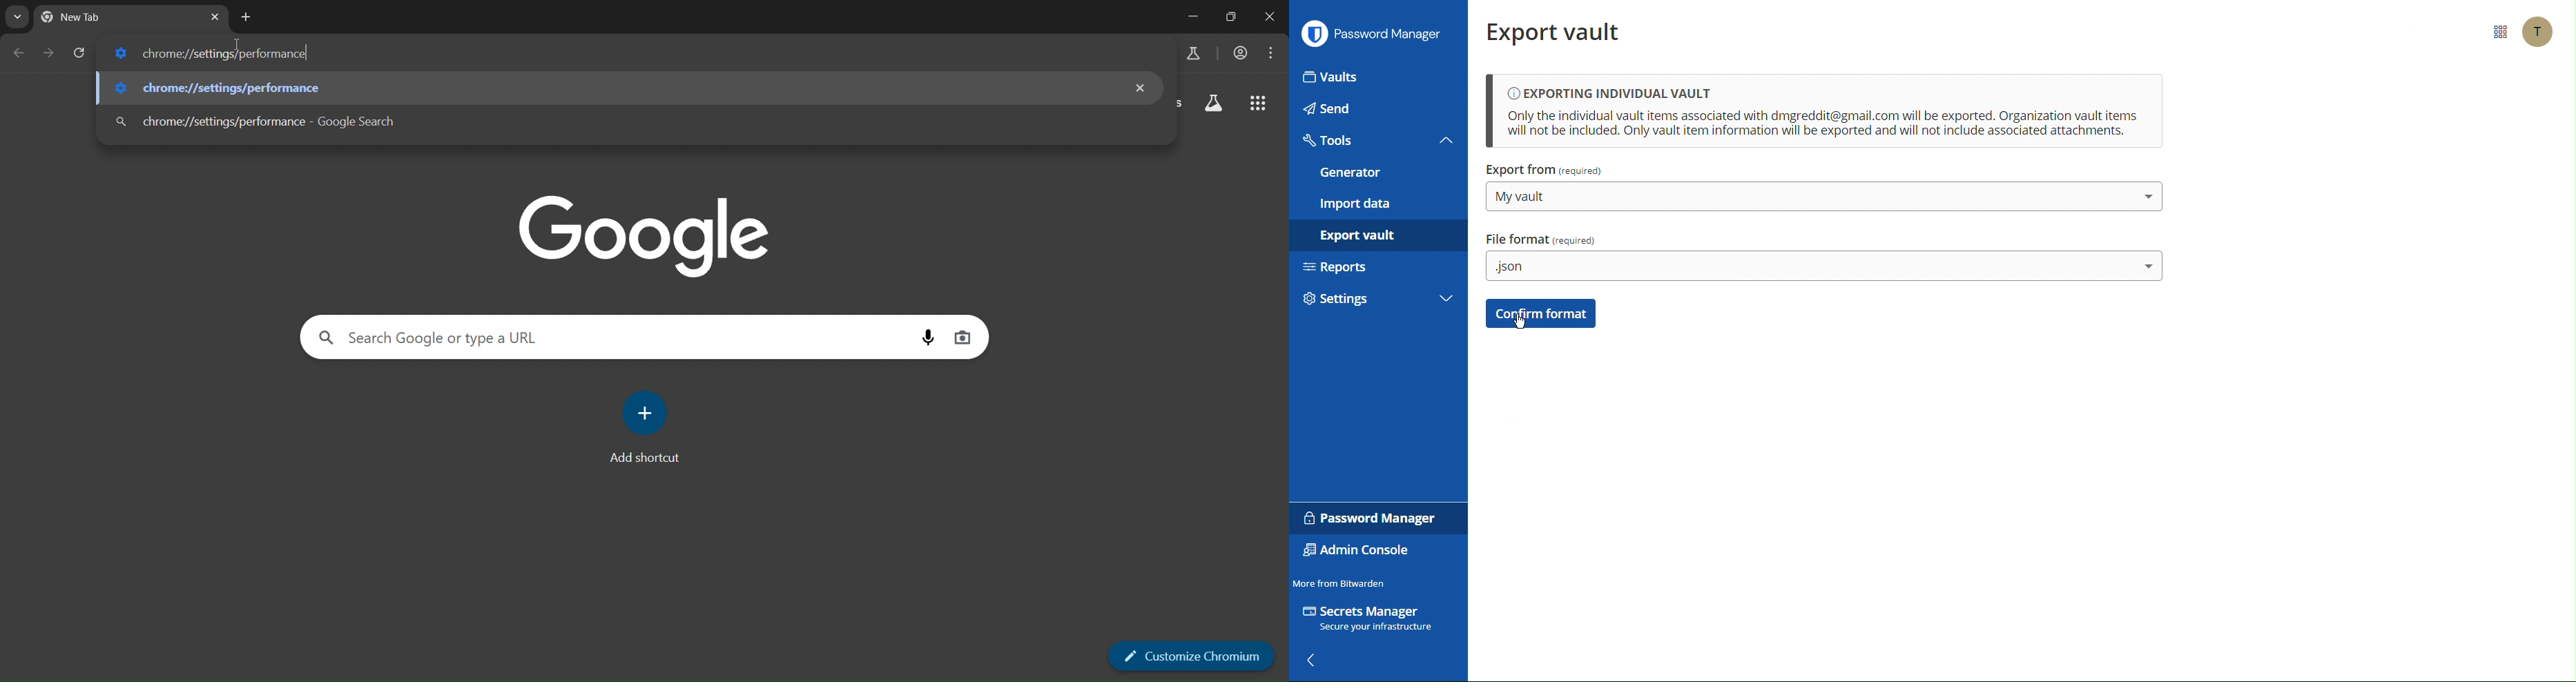 The image size is (2576, 700). I want to click on search google or type a URL, so click(611, 338).